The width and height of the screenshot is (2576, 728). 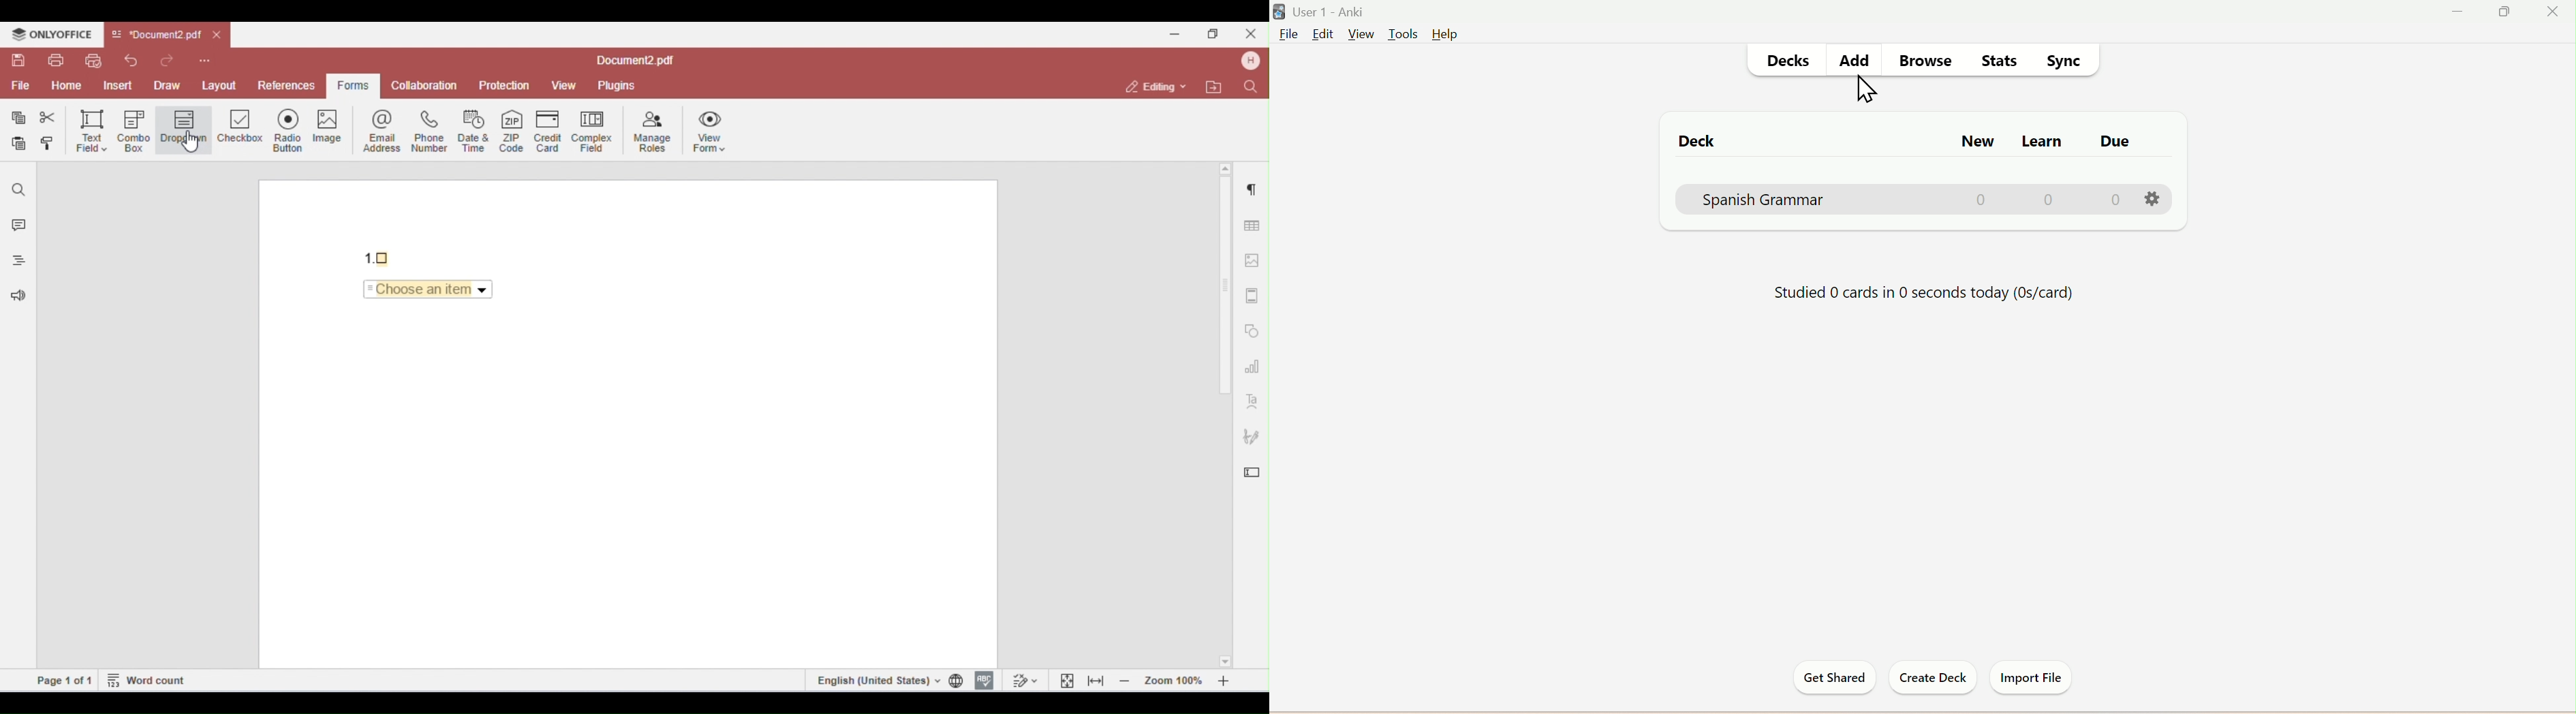 I want to click on Due, so click(x=2120, y=139).